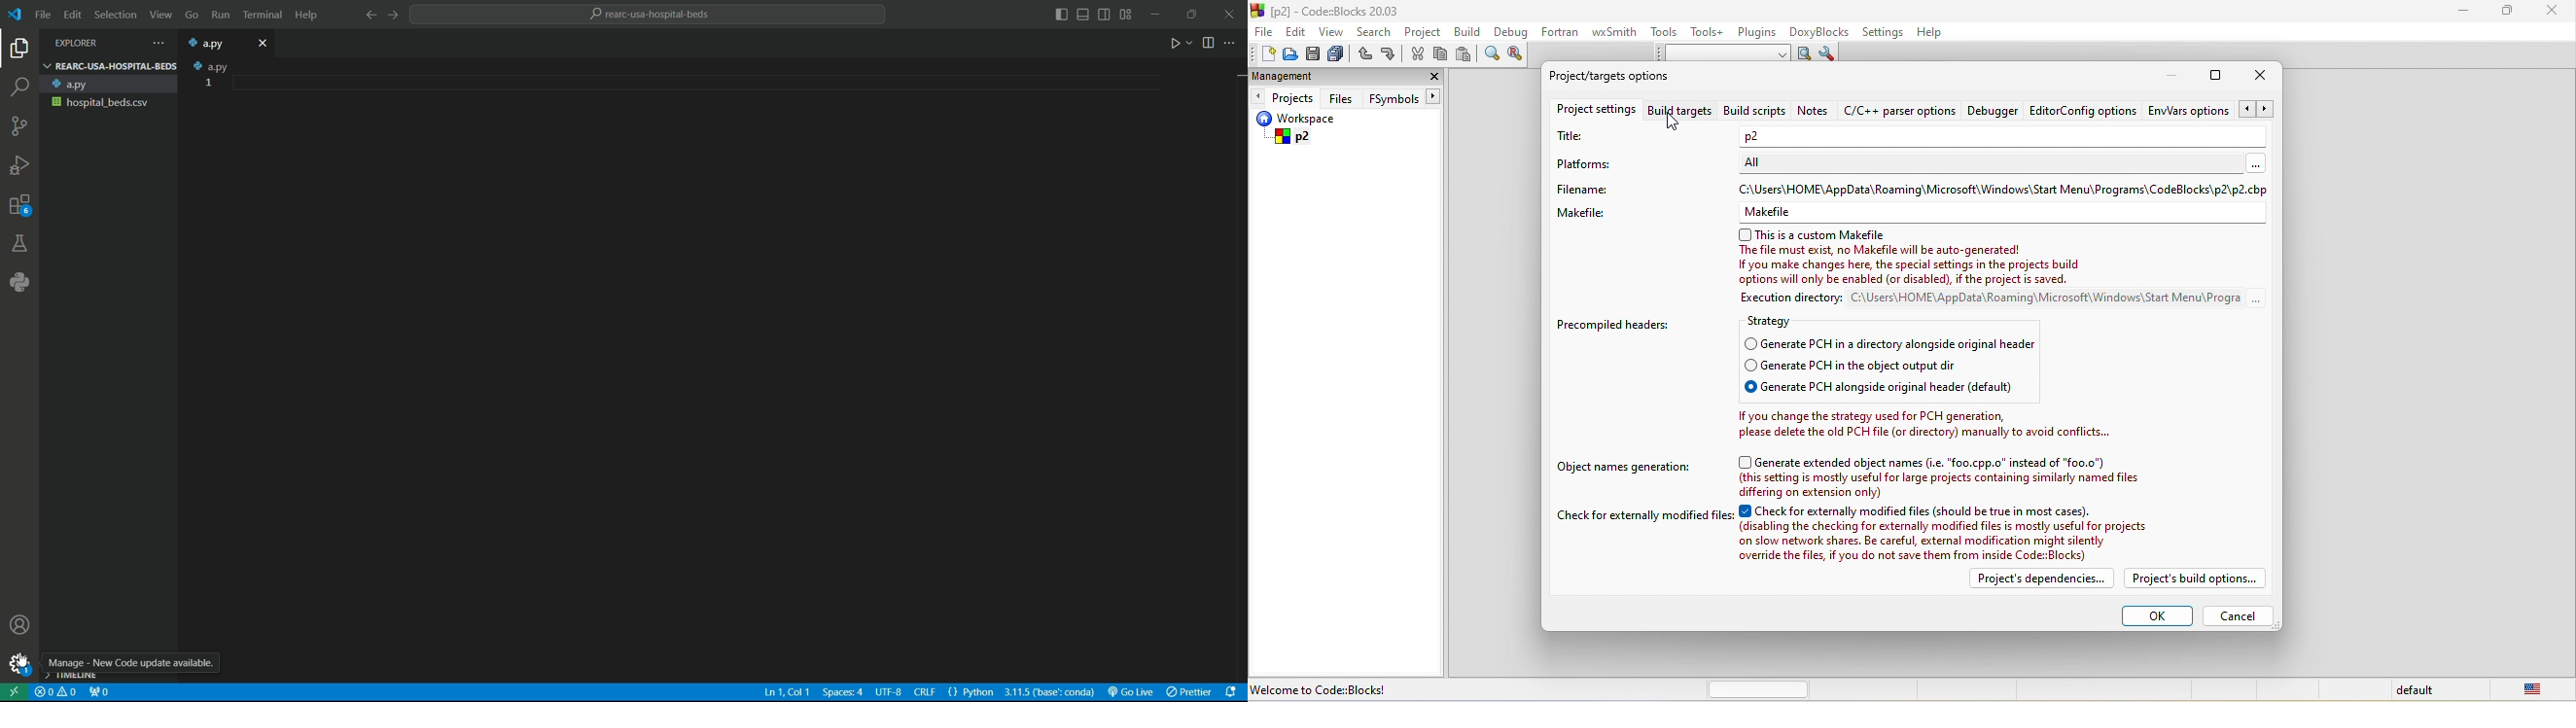 The image size is (2576, 728). What do you see at coordinates (1899, 114) in the screenshot?
I see `c/c++ parser option` at bounding box center [1899, 114].